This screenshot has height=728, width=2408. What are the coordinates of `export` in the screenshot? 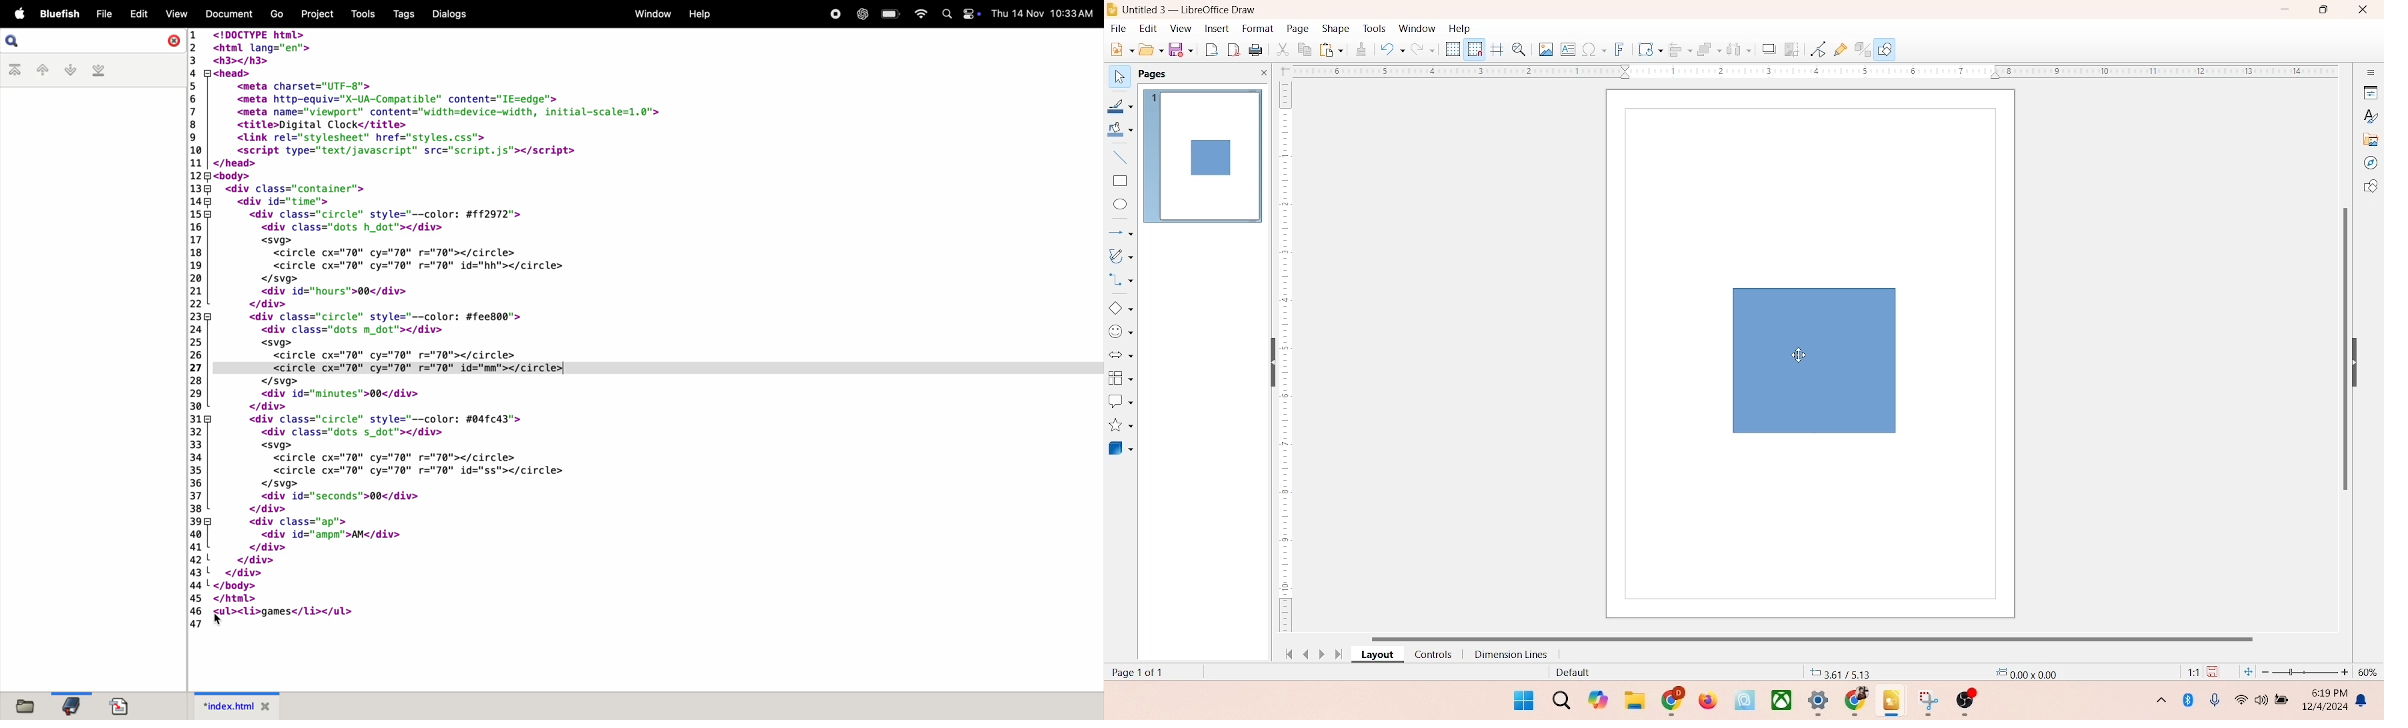 It's located at (1214, 48).